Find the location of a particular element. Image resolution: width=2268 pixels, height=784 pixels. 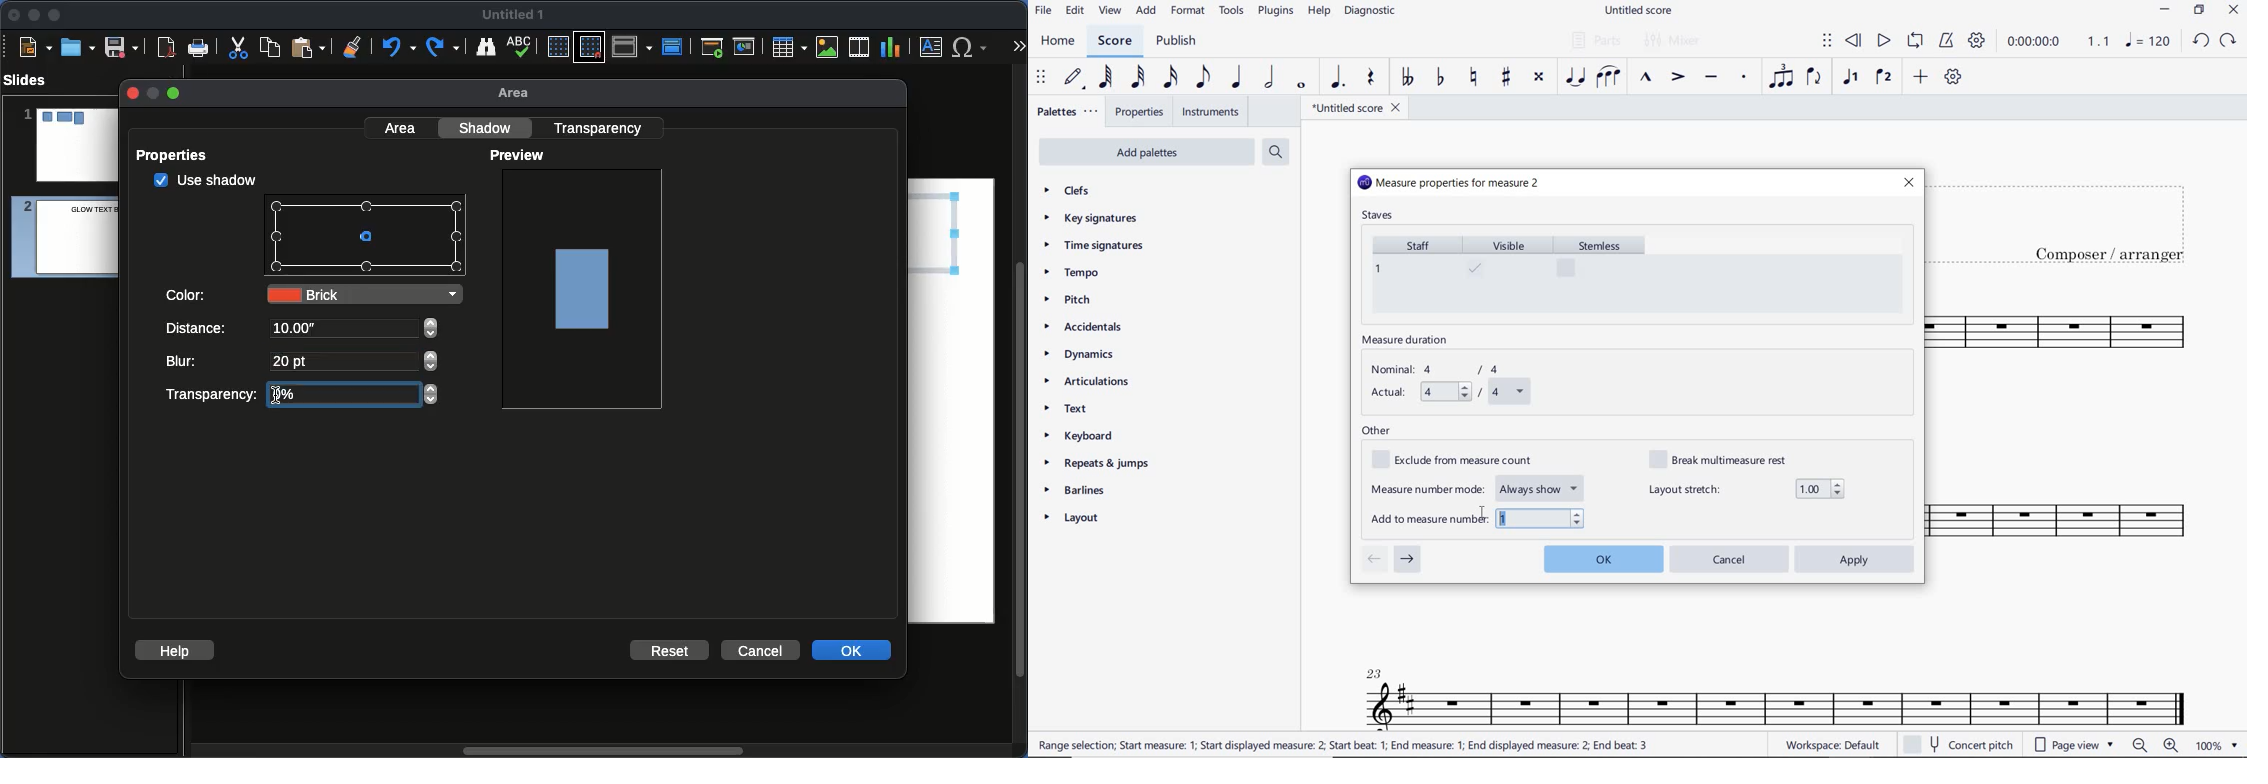

text cursor is located at coordinates (275, 398).